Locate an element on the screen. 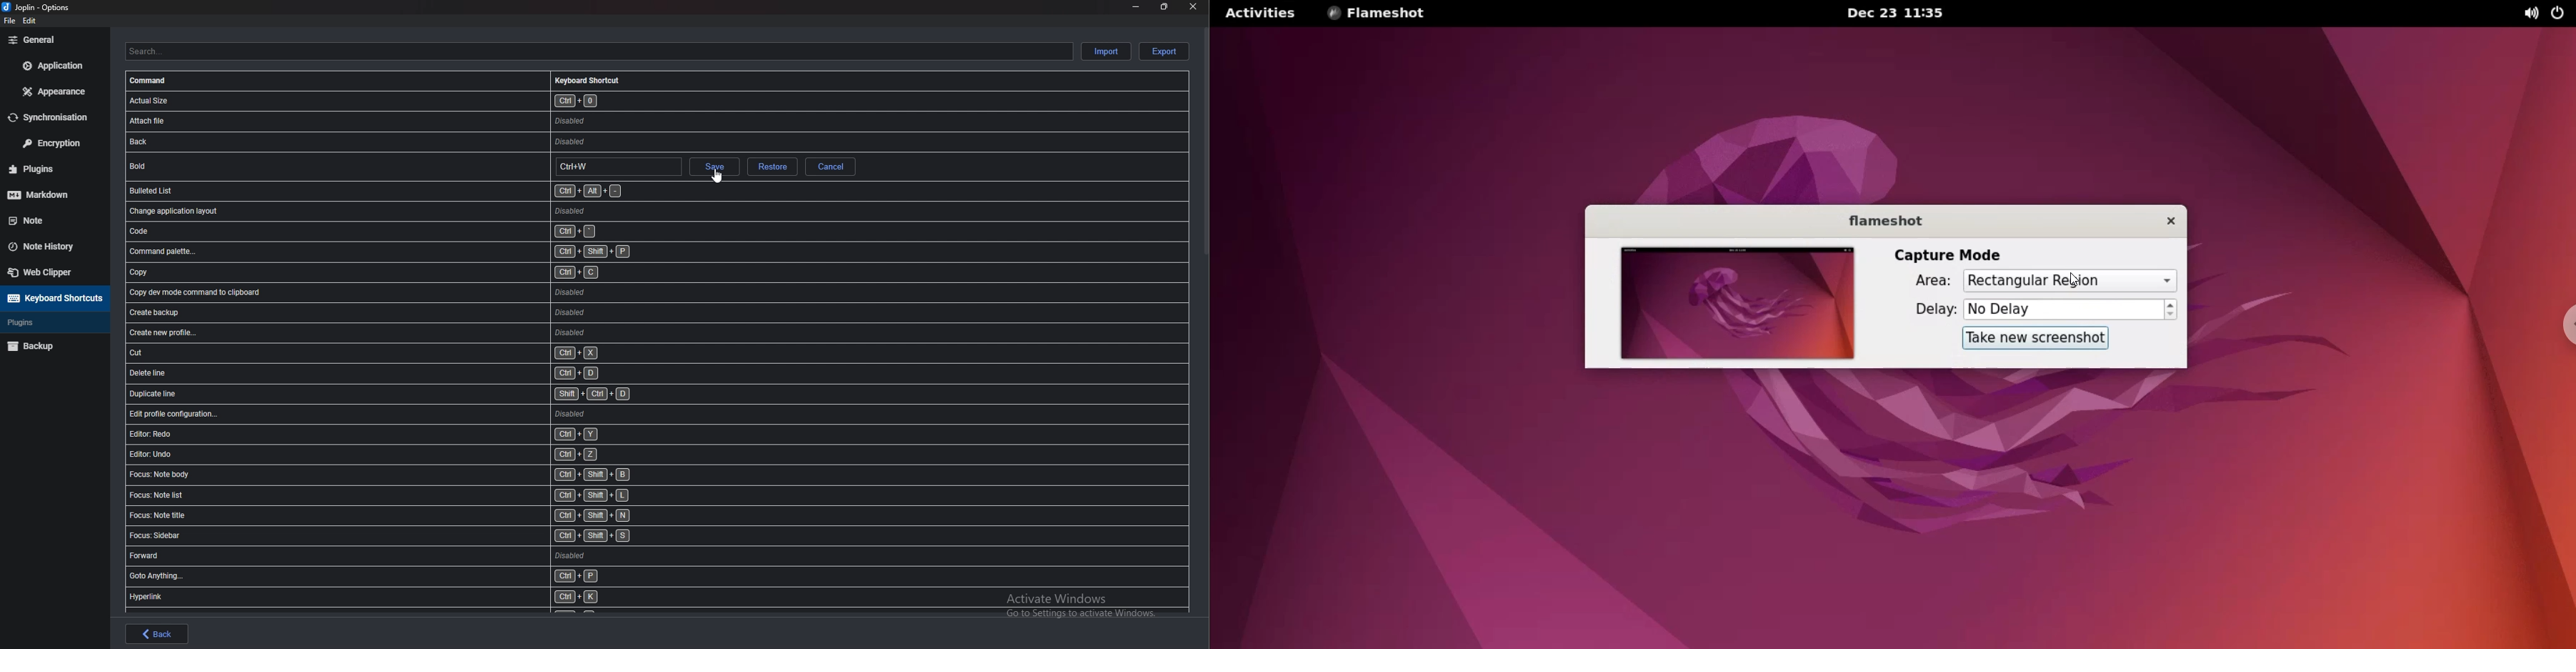 Image resolution: width=2576 pixels, height=672 pixels. shortcut is located at coordinates (412, 454).